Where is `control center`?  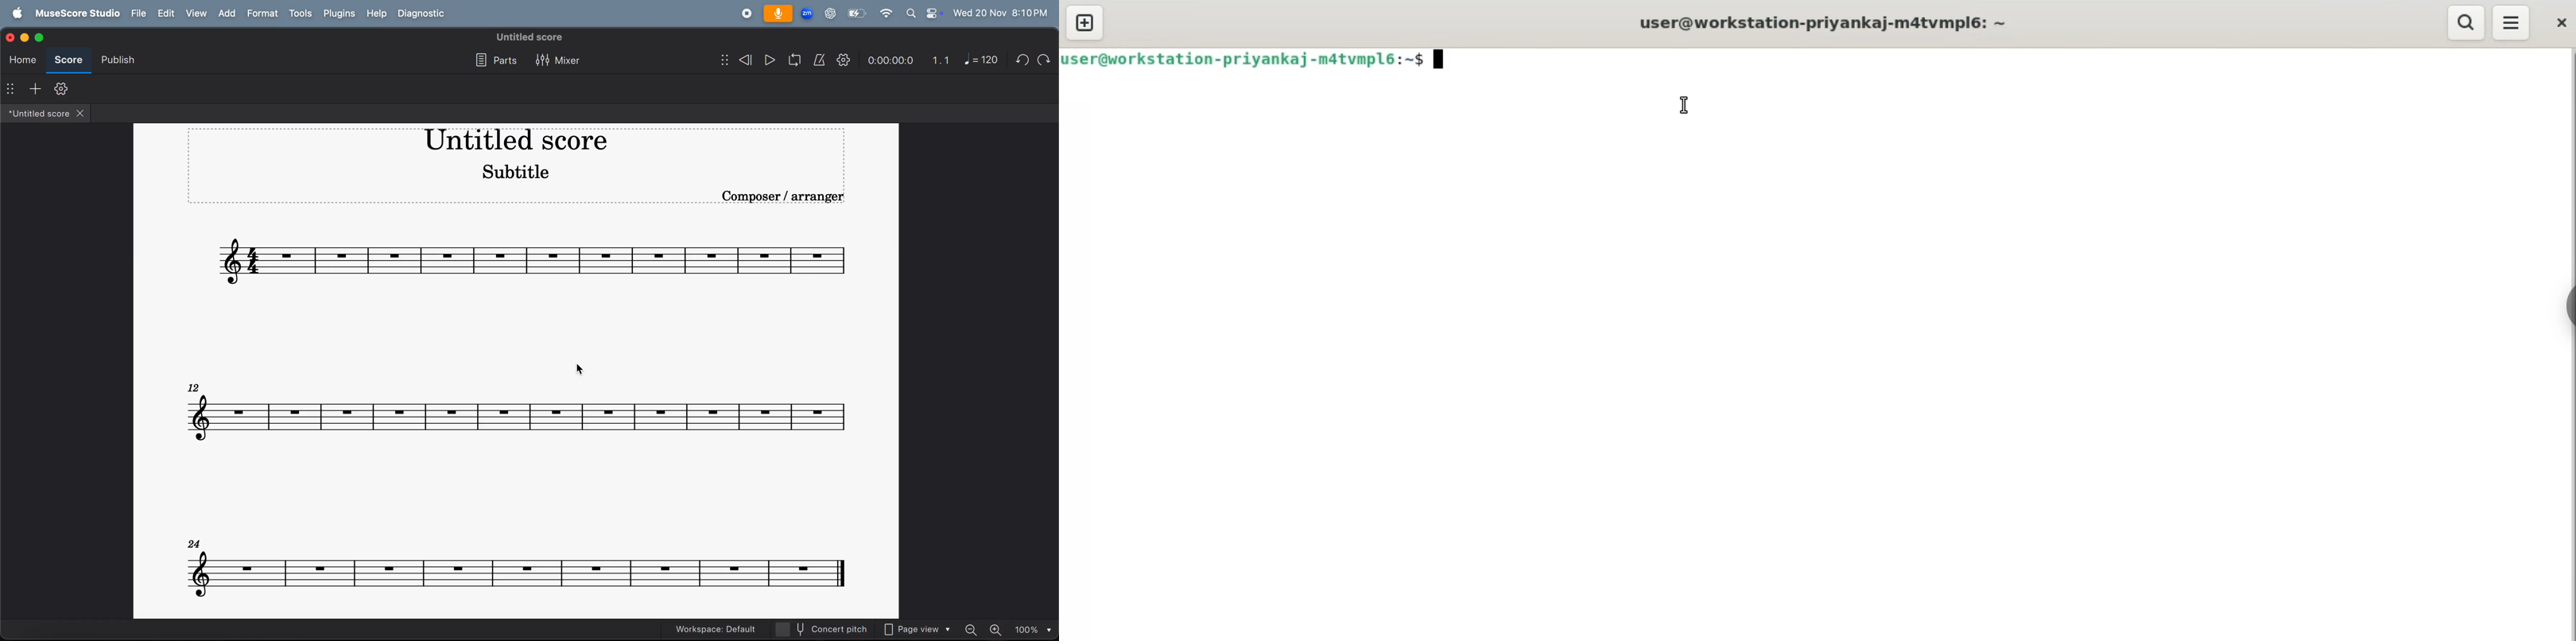 control center is located at coordinates (933, 12).